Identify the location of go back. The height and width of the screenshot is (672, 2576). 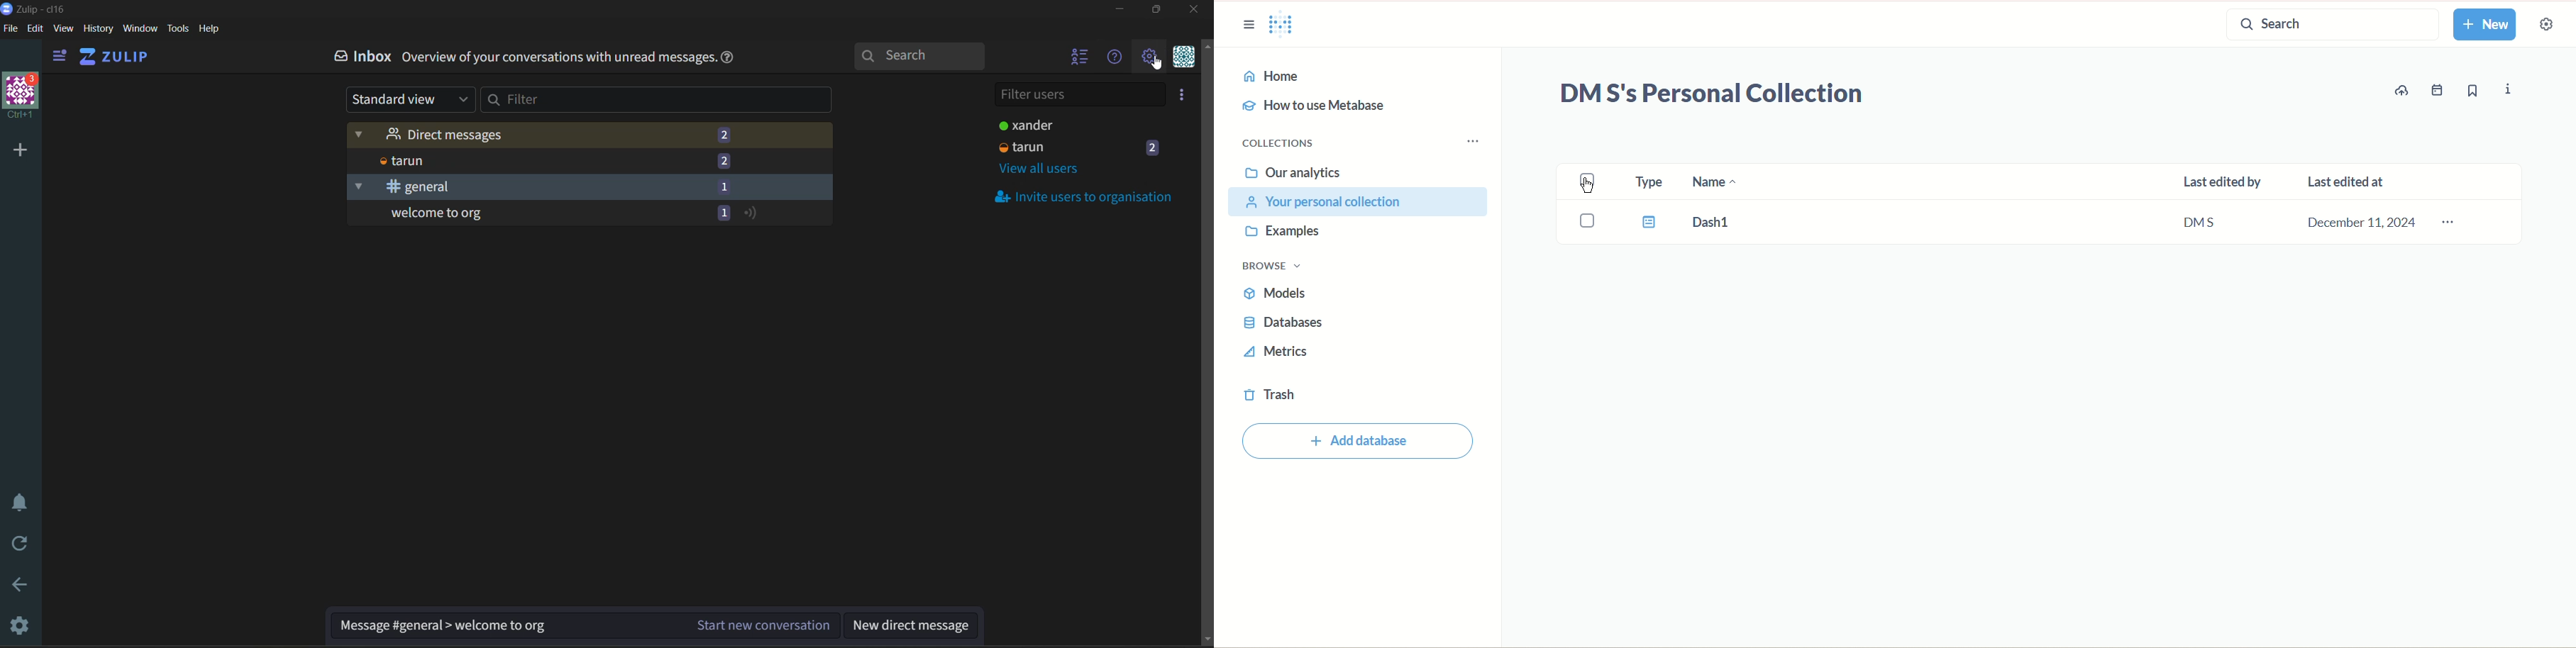
(15, 587).